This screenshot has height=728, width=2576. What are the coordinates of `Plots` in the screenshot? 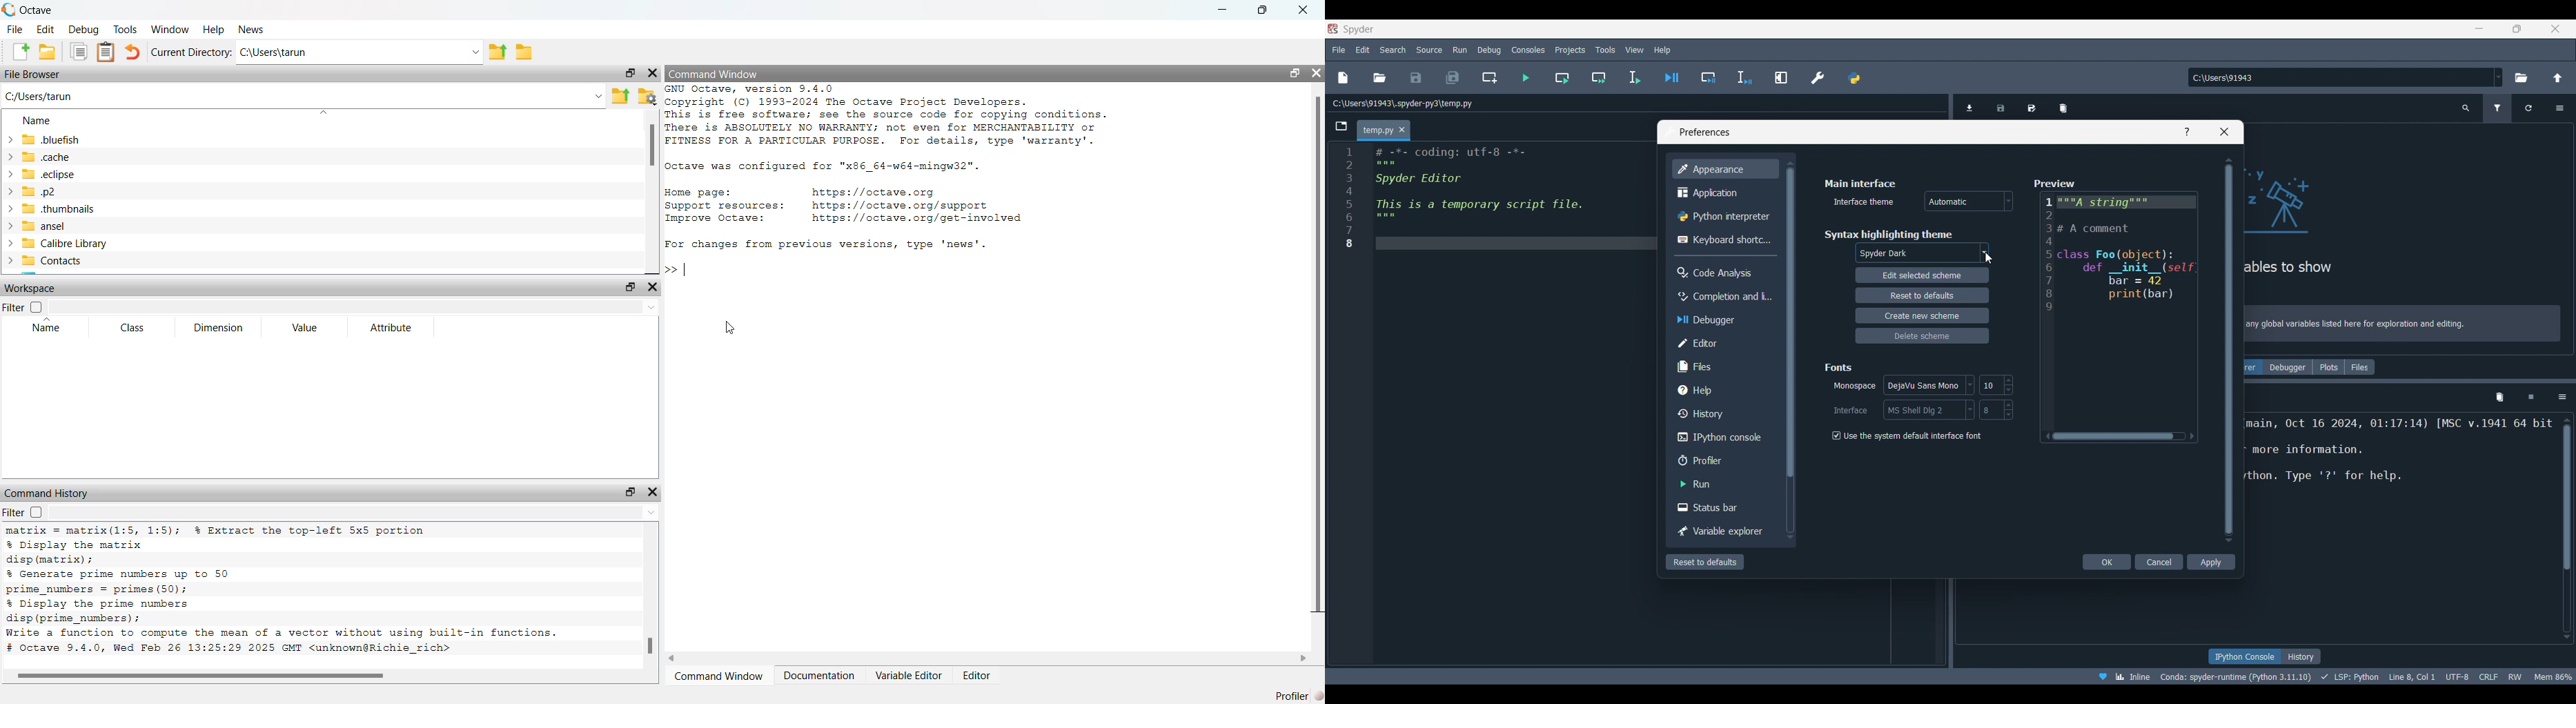 It's located at (2329, 367).